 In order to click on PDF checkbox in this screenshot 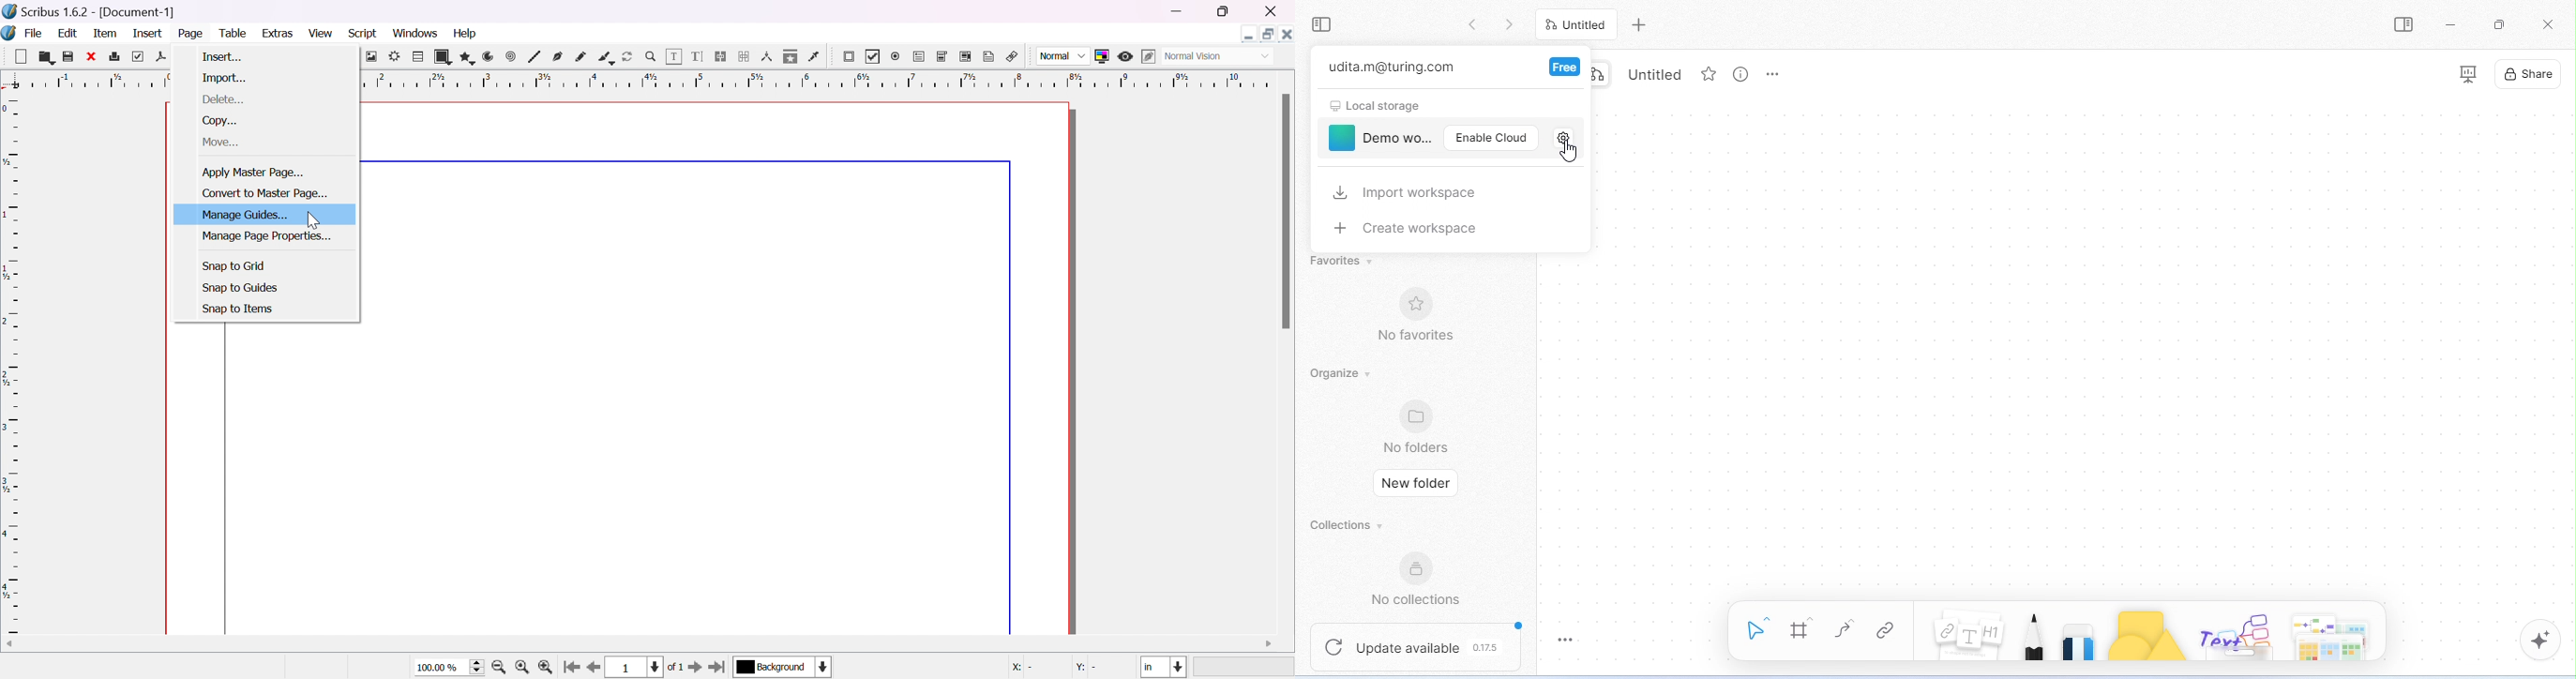, I will do `click(875, 57)`.